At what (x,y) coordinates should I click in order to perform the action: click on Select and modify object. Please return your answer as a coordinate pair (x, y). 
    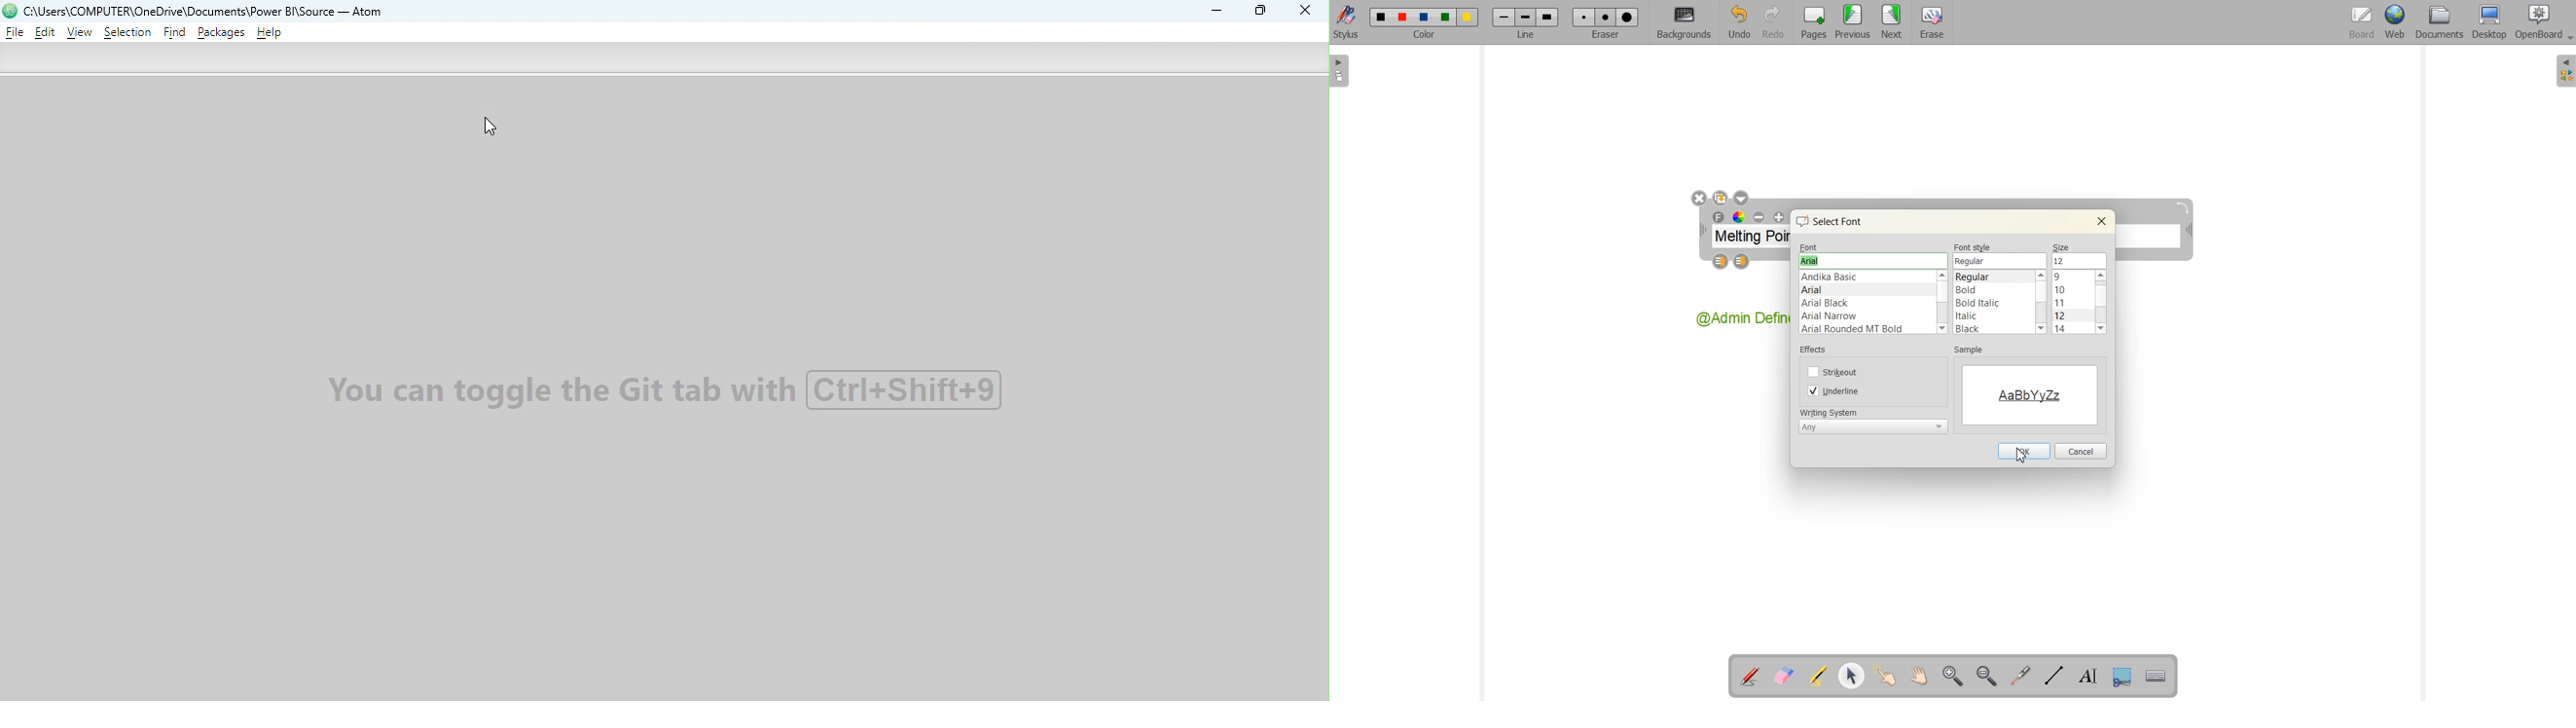
    Looking at the image, I should click on (1852, 676).